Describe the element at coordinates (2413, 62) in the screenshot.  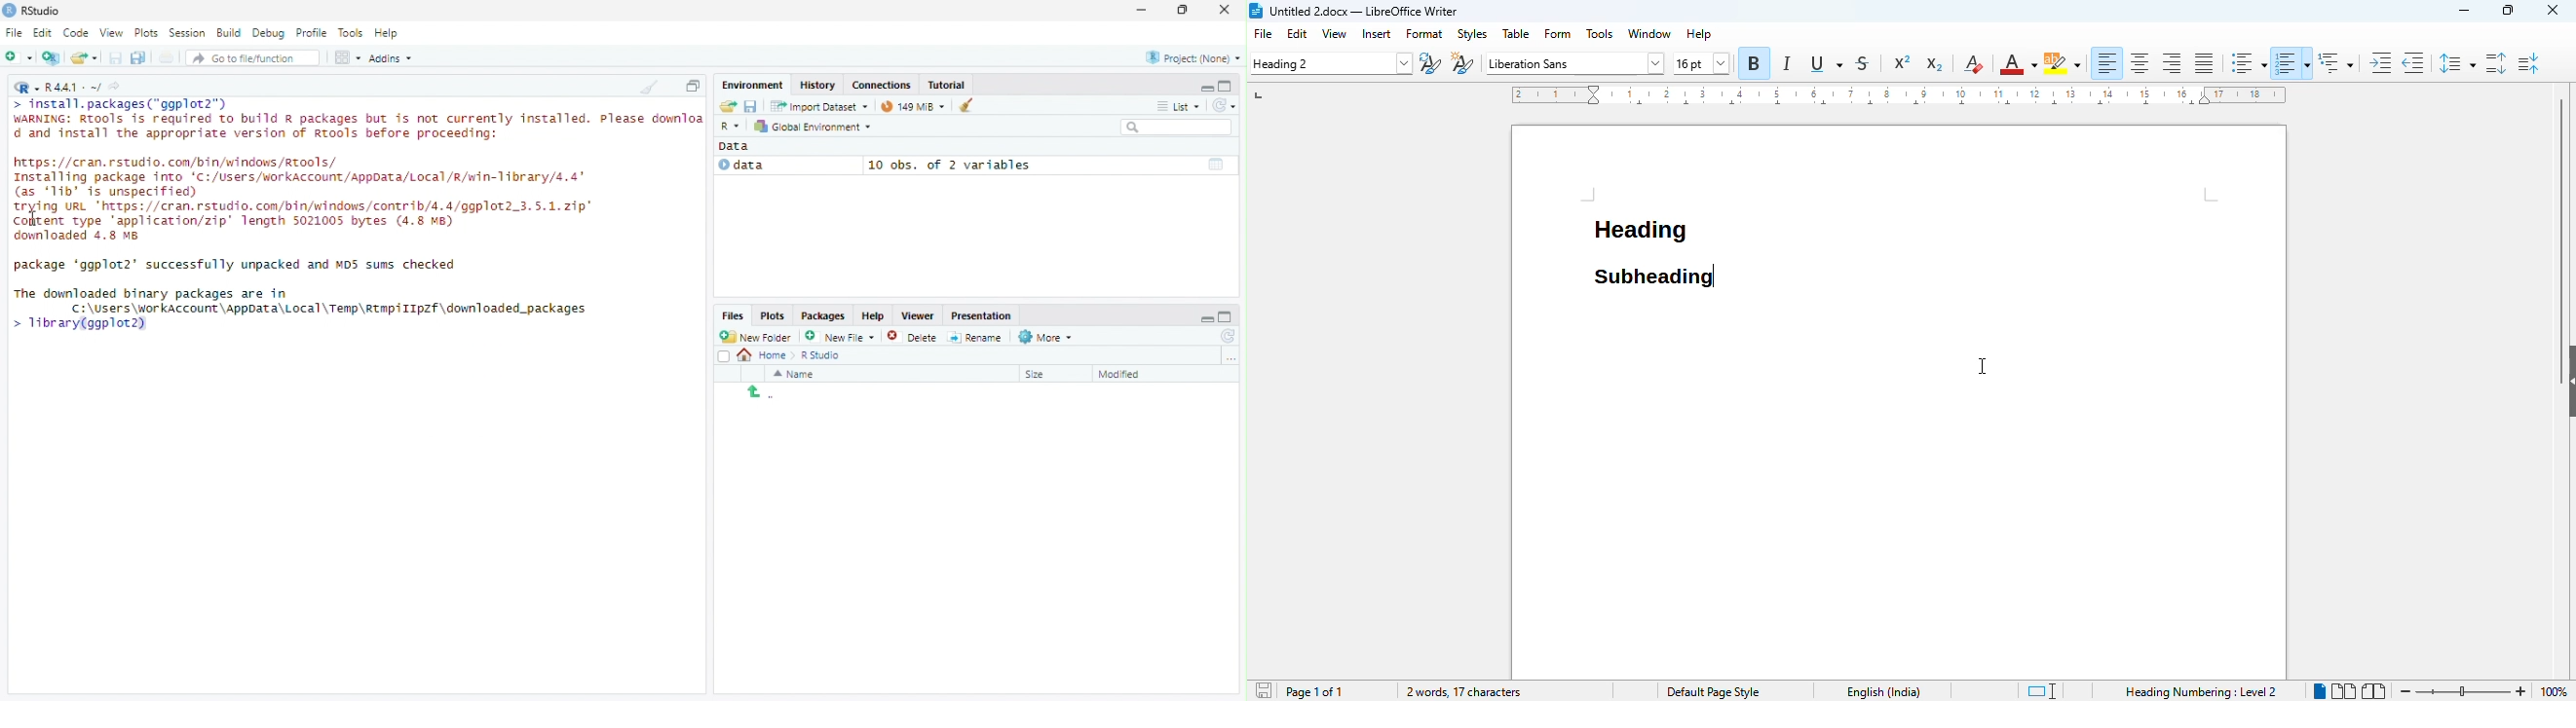
I see `decrease indent` at that location.